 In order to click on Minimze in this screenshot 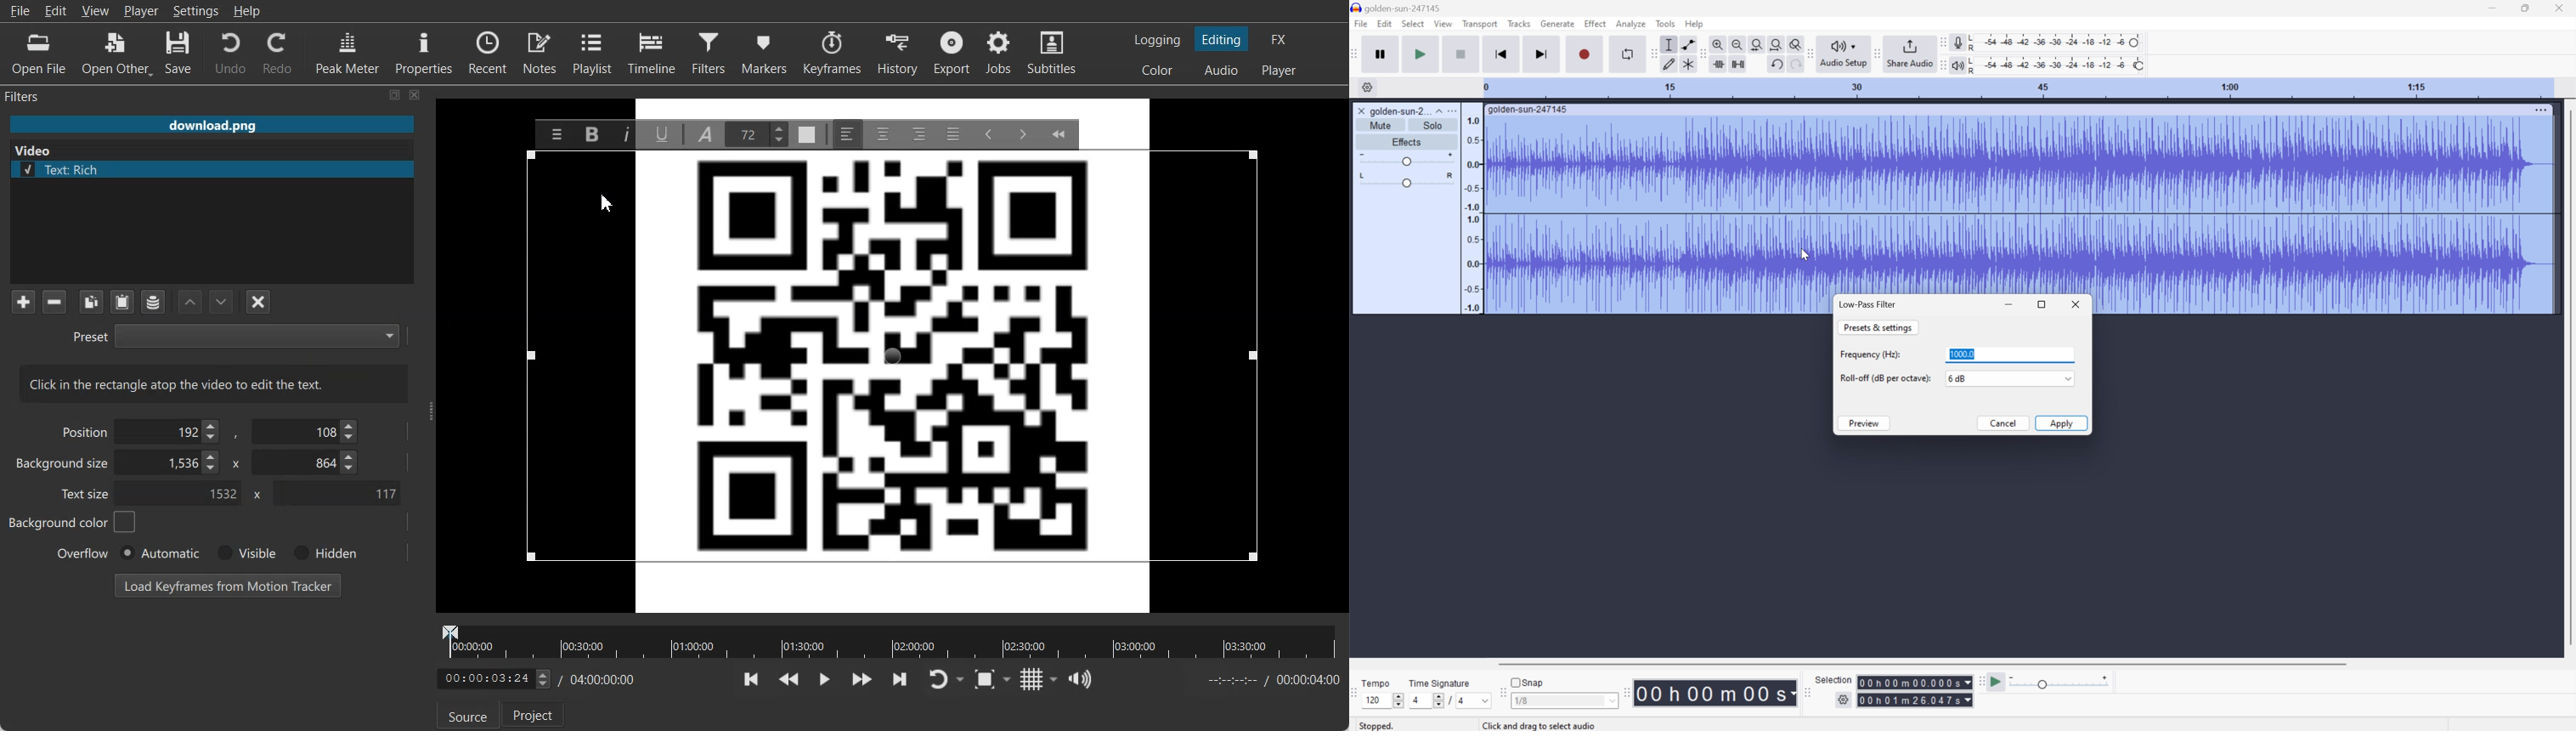, I will do `click(2011, 305)`.